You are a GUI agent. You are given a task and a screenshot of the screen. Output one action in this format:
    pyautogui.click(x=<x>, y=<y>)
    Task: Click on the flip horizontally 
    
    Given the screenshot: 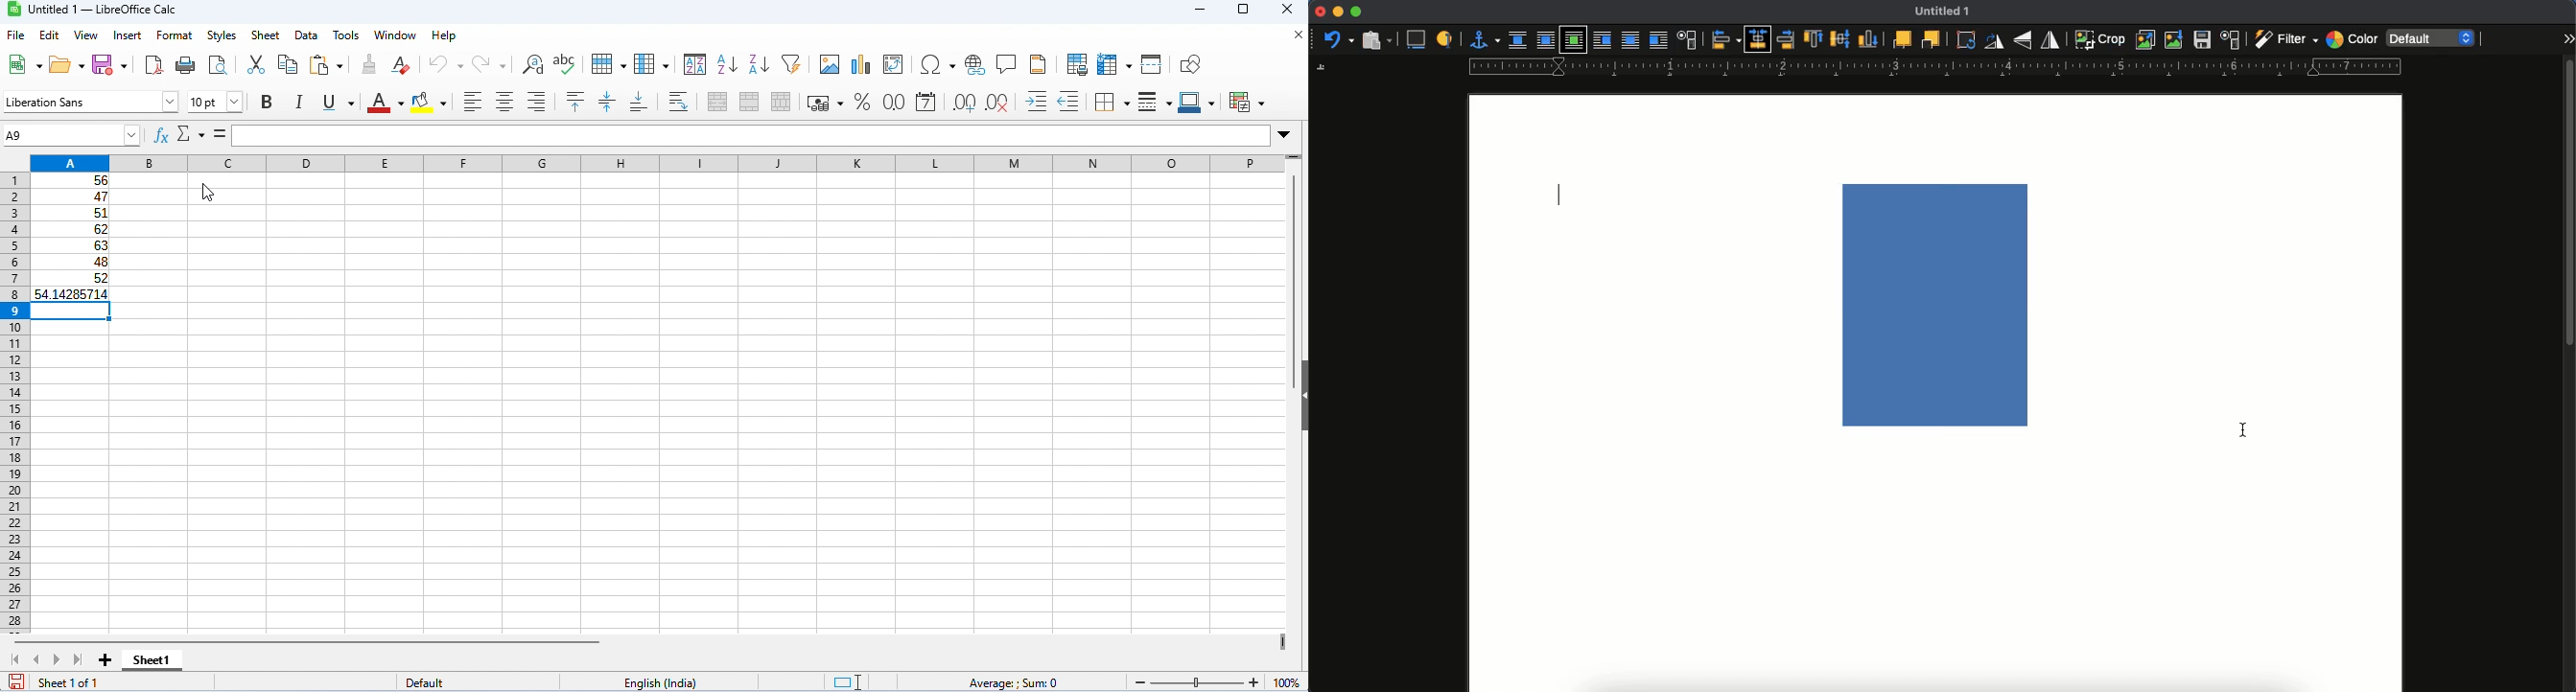 What is the action you would take?
    pyautogui.click(x=2050, y=39)
    